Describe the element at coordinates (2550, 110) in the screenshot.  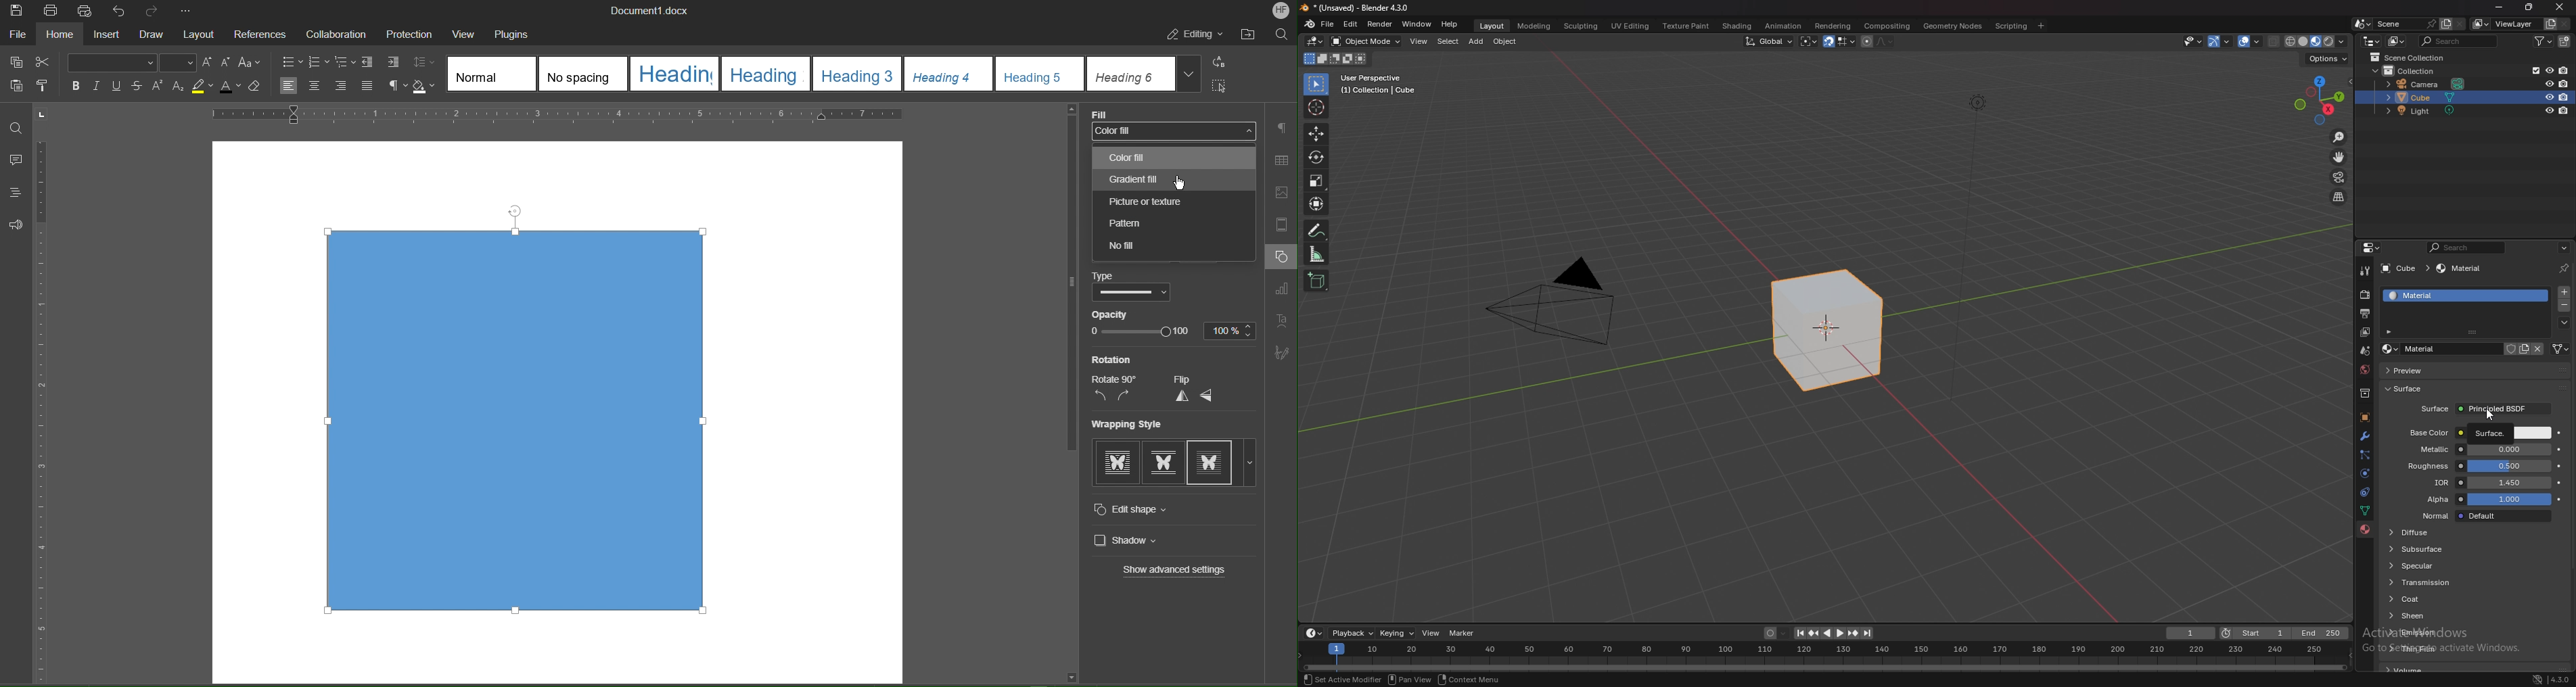
I see `hide in viewport` at that location.